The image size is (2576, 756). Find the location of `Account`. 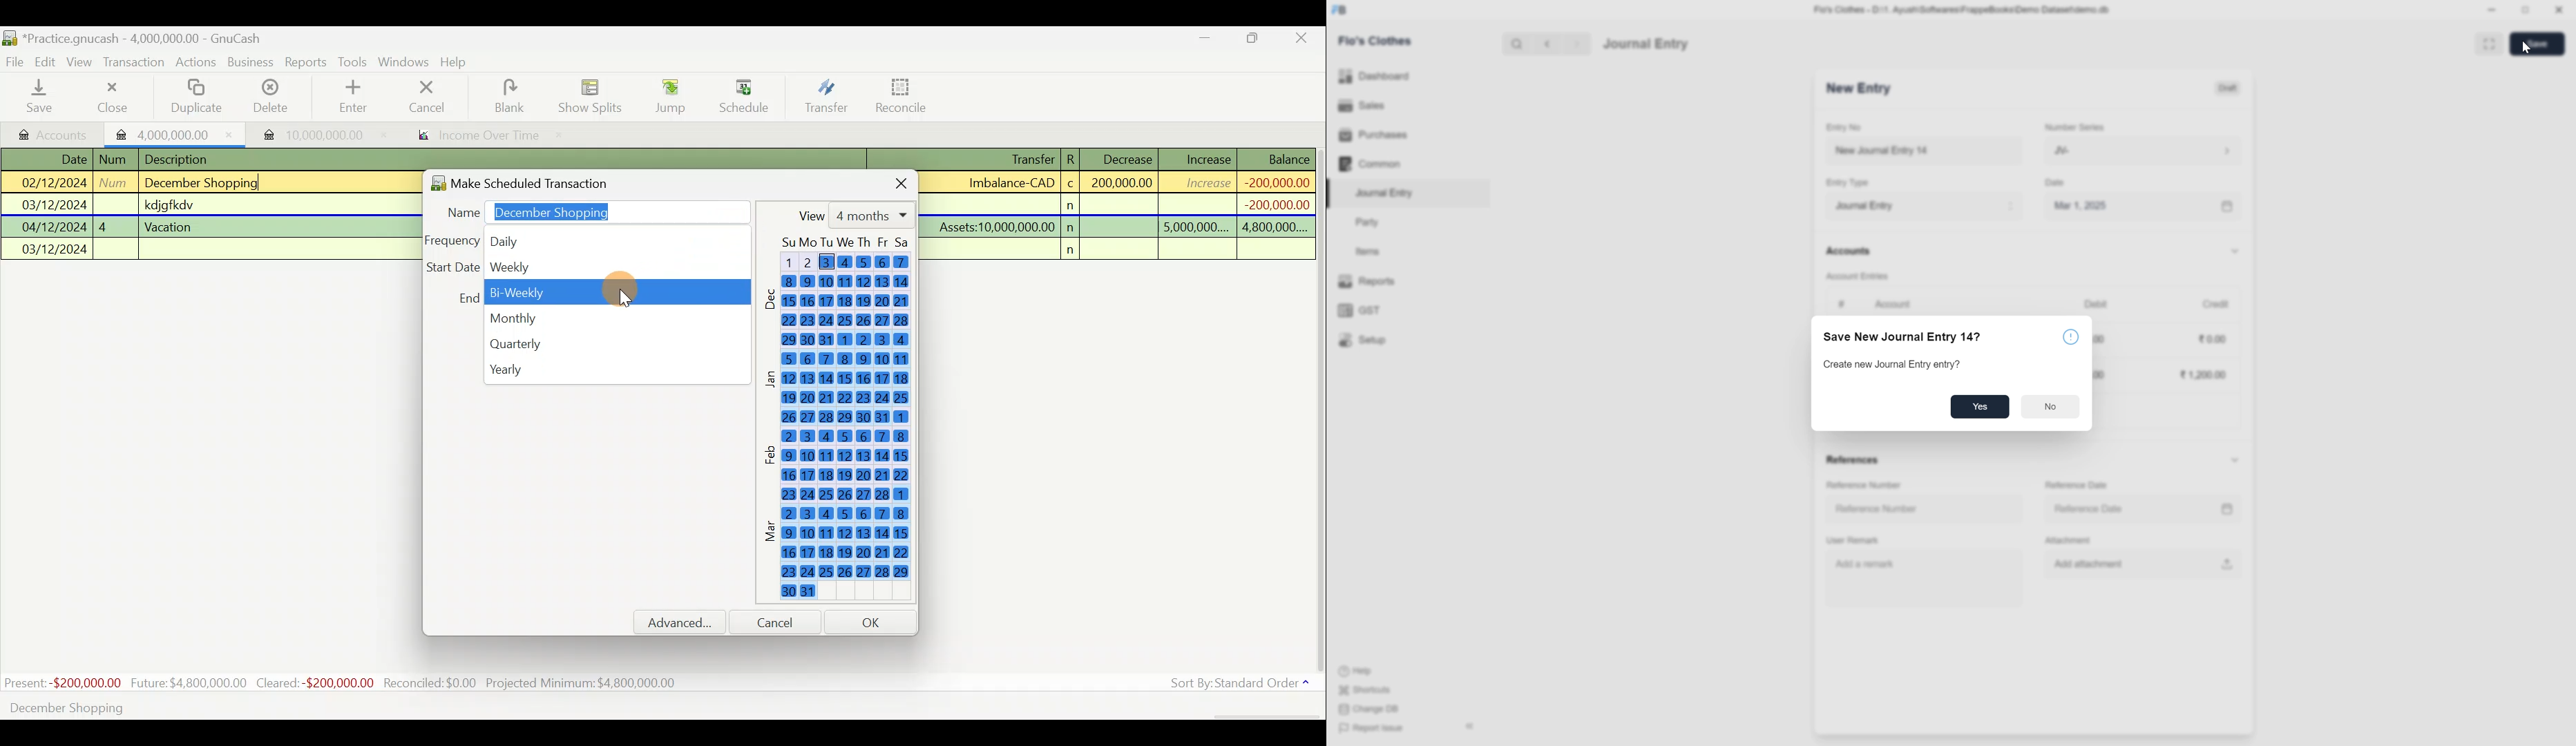

Account is located at coordinates (1895, 304).